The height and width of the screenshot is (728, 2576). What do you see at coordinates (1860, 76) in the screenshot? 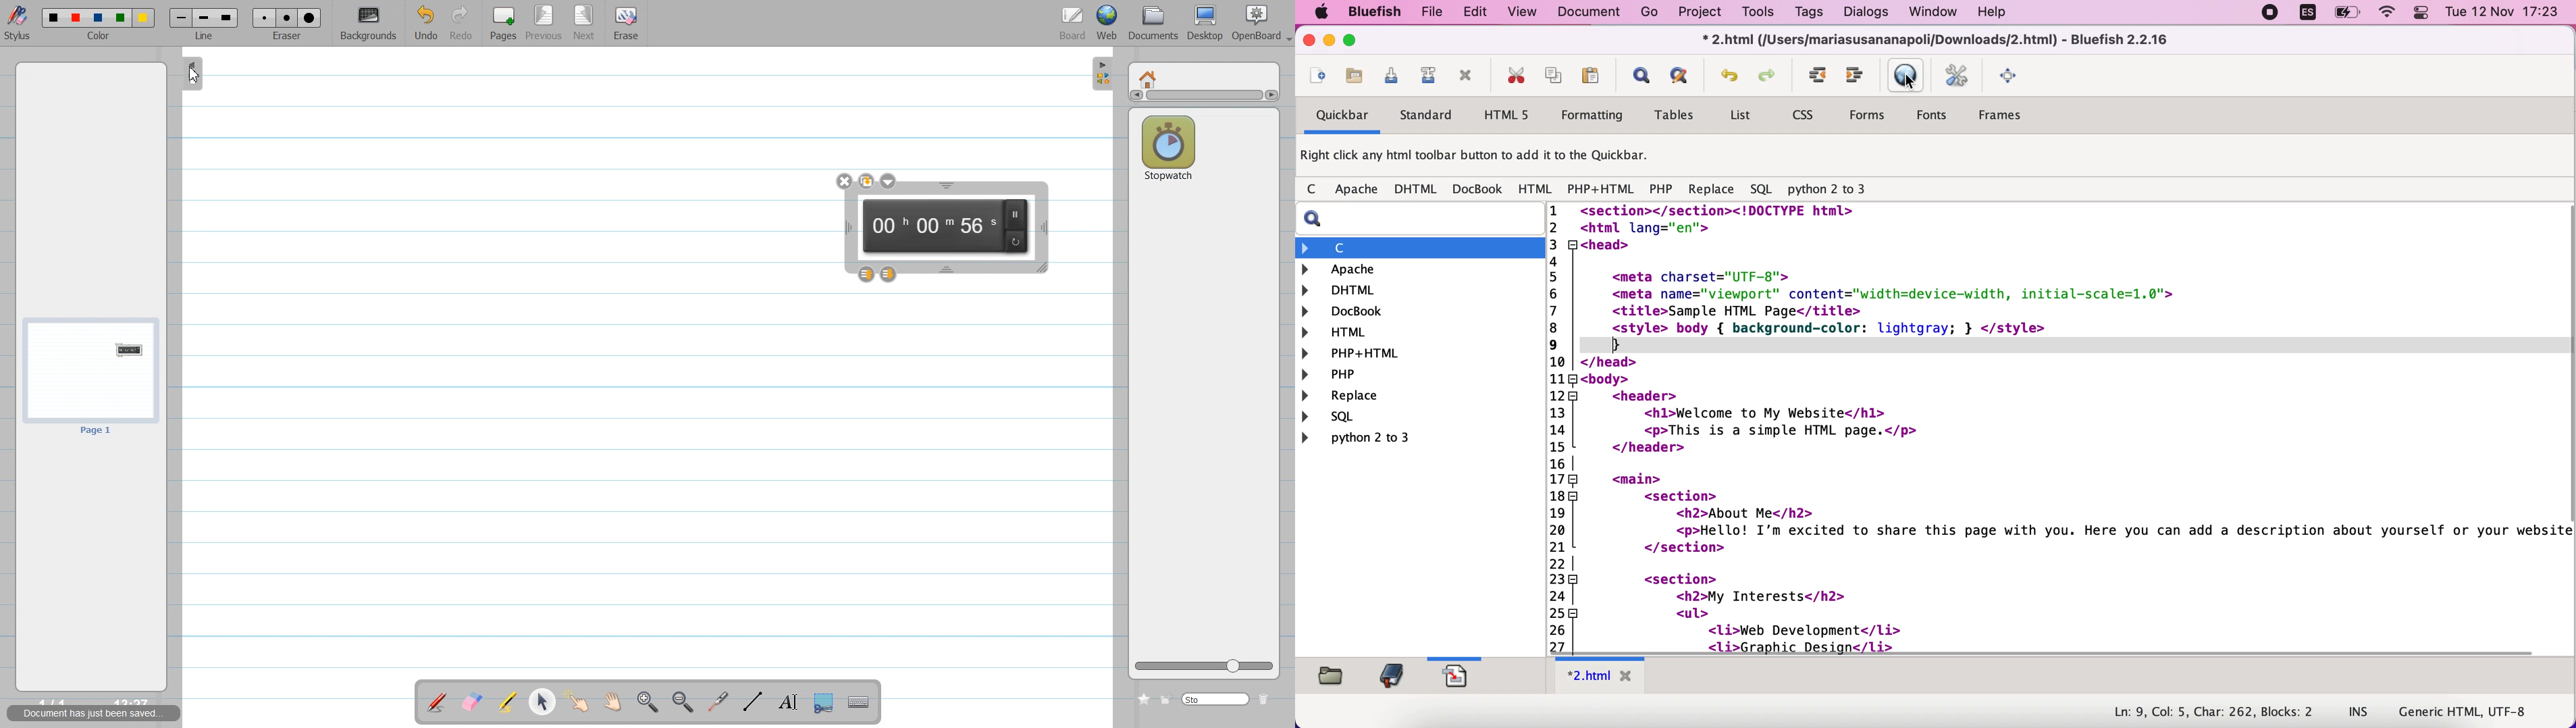
I see `unindent` at bounding box center [1860, 76].